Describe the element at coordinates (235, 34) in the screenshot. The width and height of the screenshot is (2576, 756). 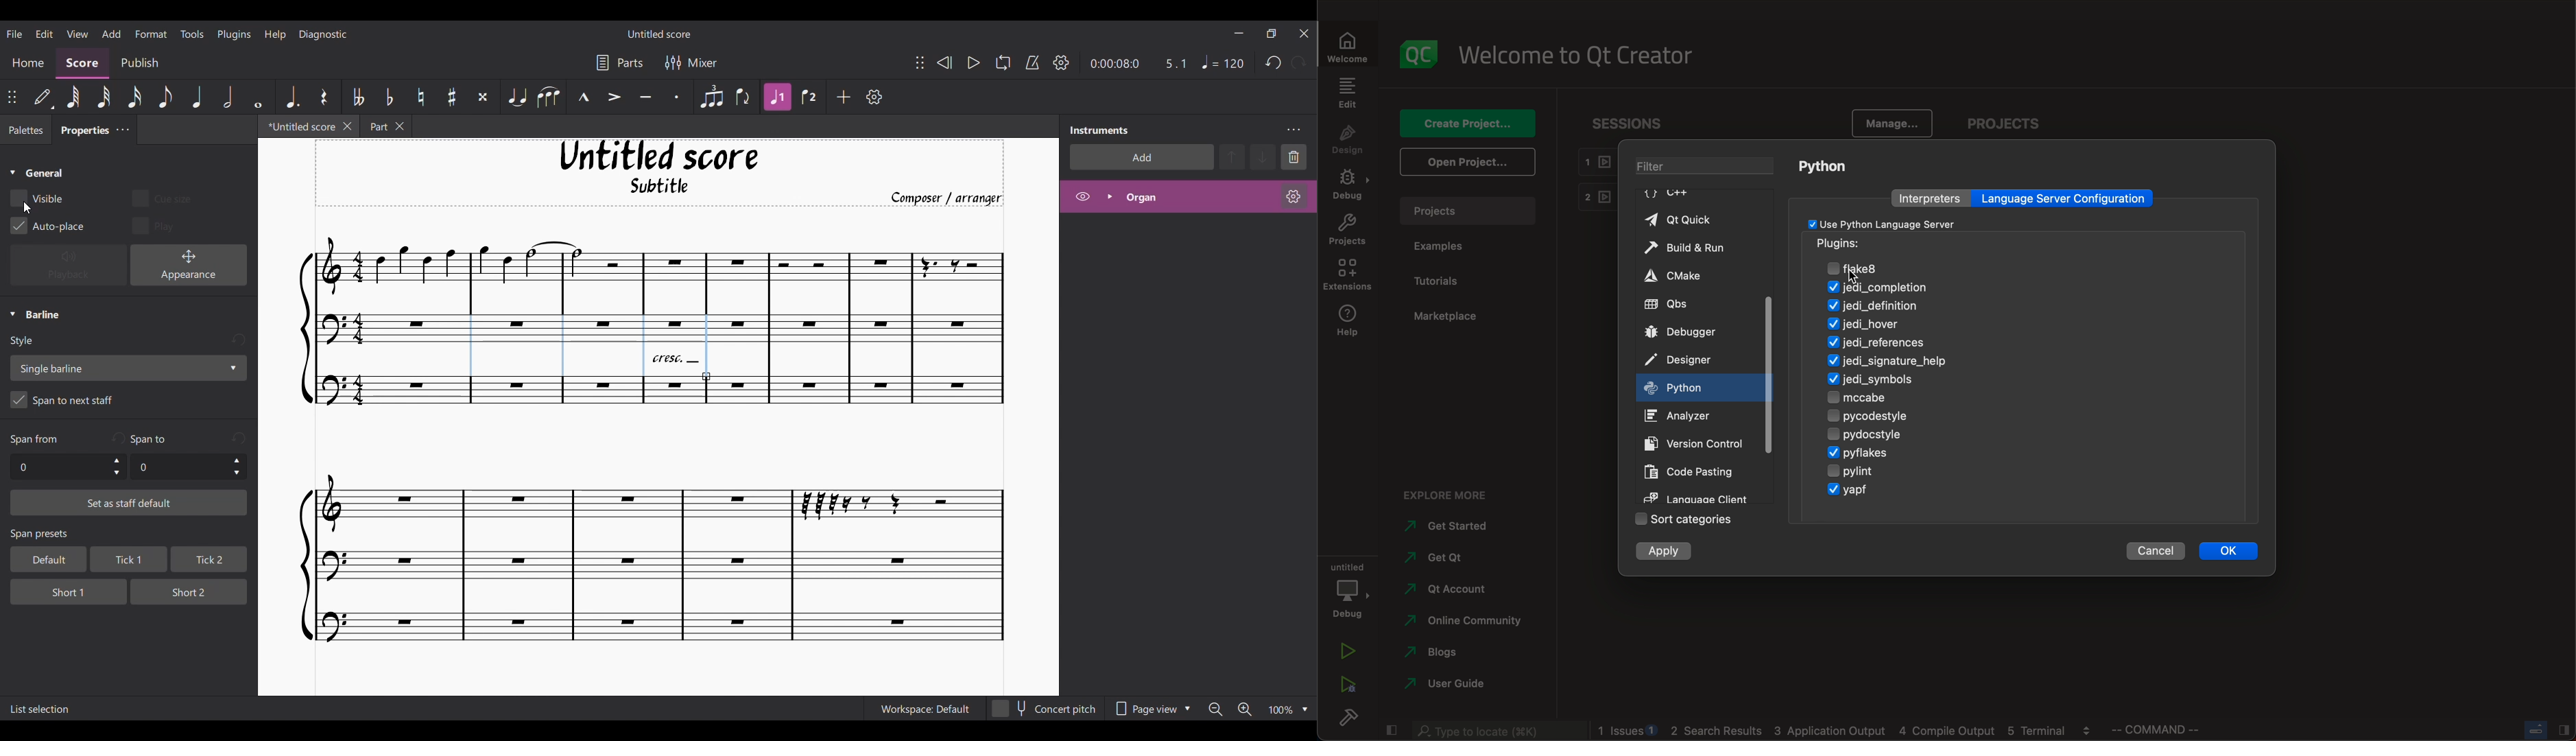
I see `Plugins menu` at that location.